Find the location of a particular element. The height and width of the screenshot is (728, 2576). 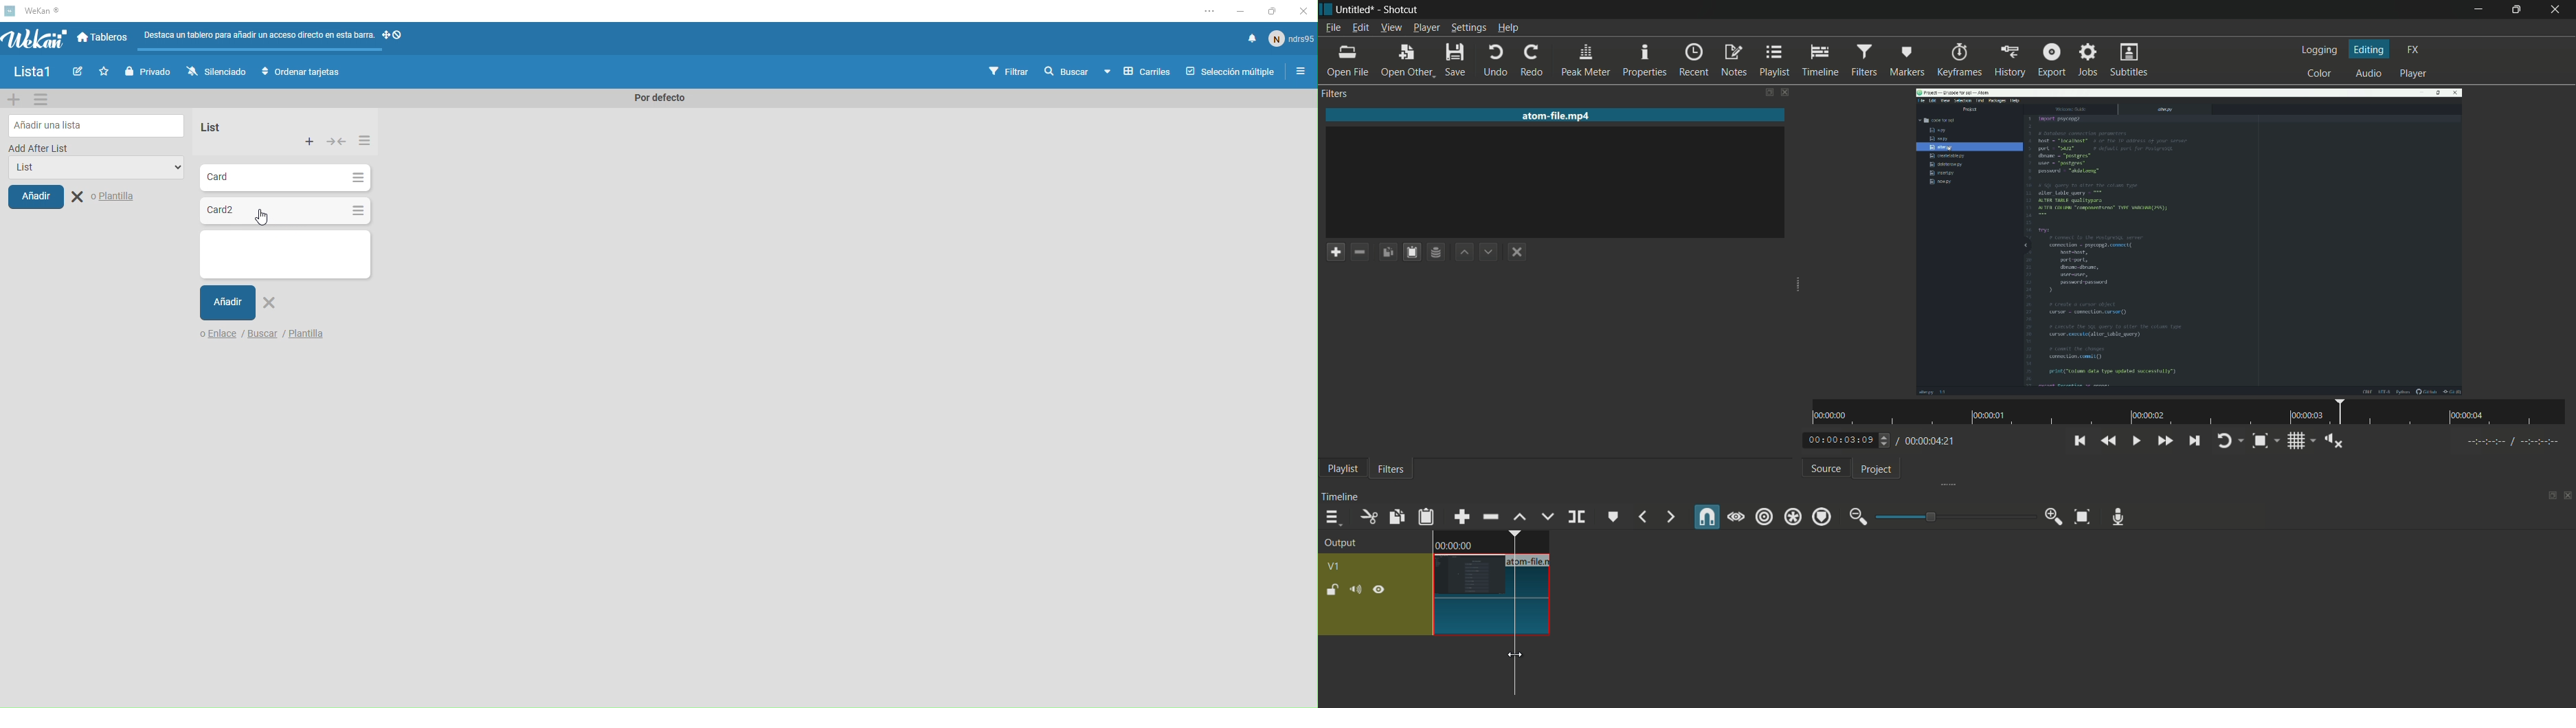

hide is located at coordinates (1379, 591).